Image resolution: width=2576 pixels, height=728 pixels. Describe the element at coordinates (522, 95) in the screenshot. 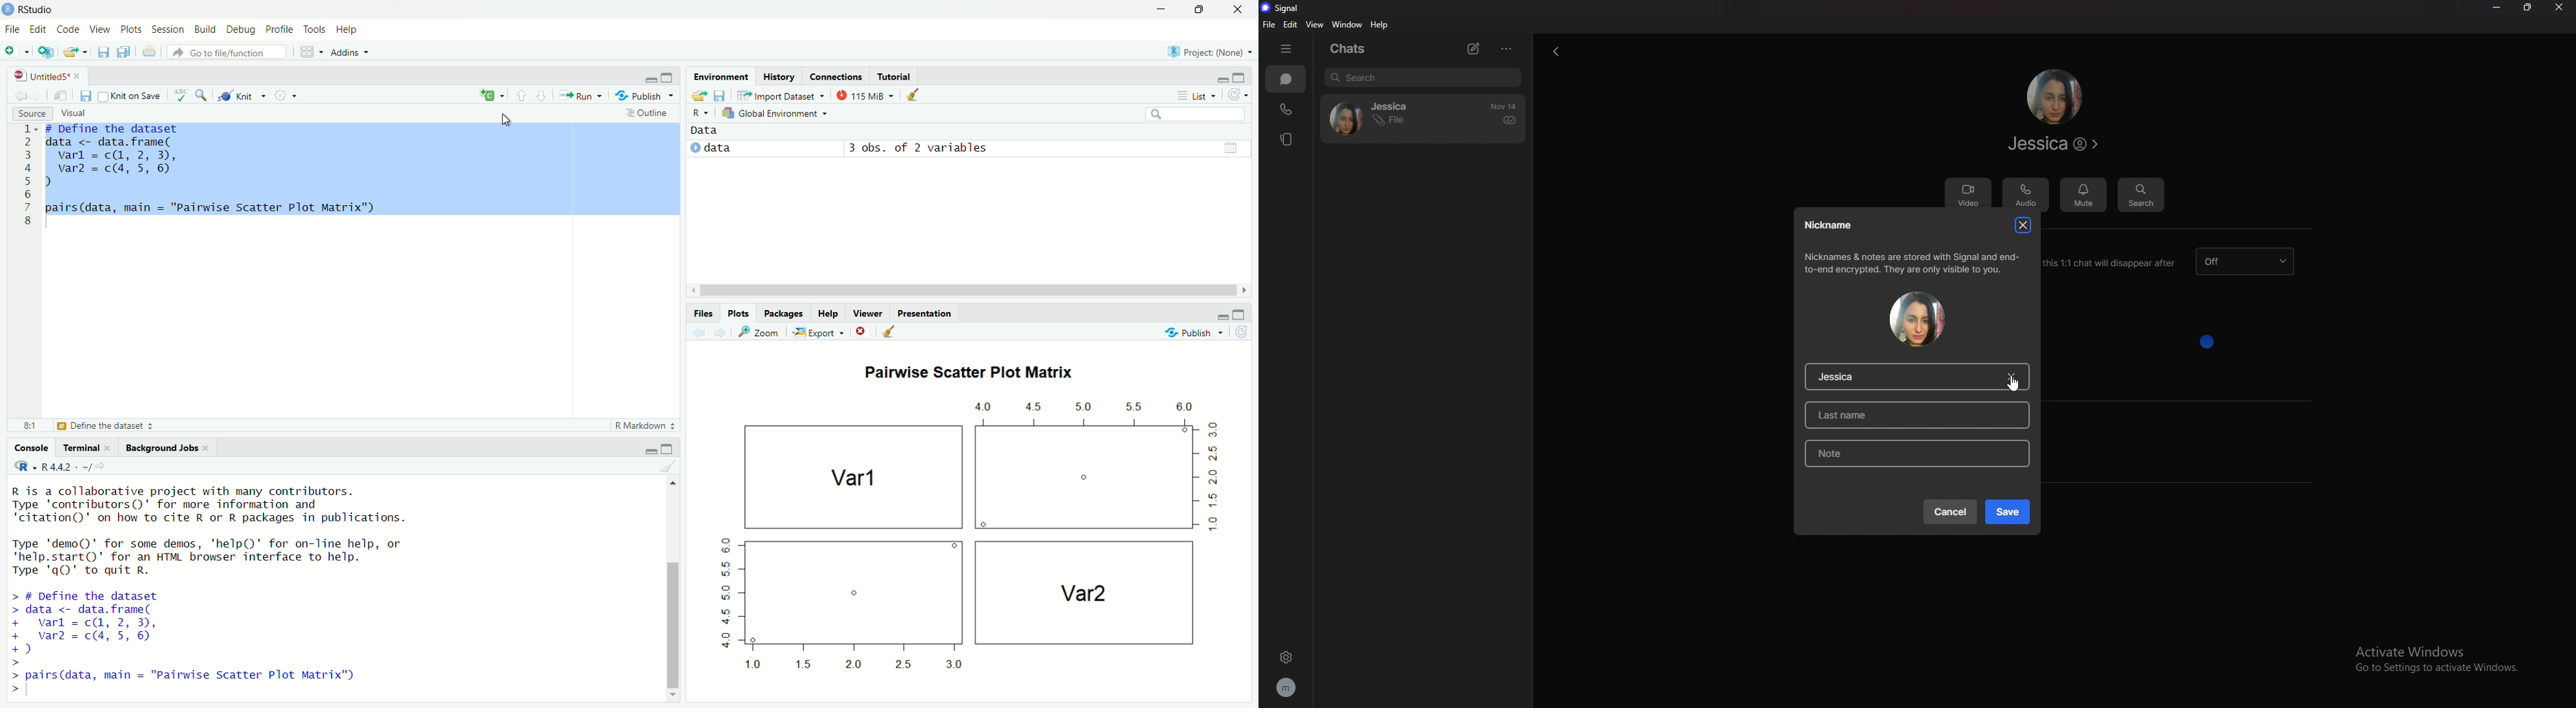

I see `Go to previous section/chunk (Ctrl + PgUp)` at that location.